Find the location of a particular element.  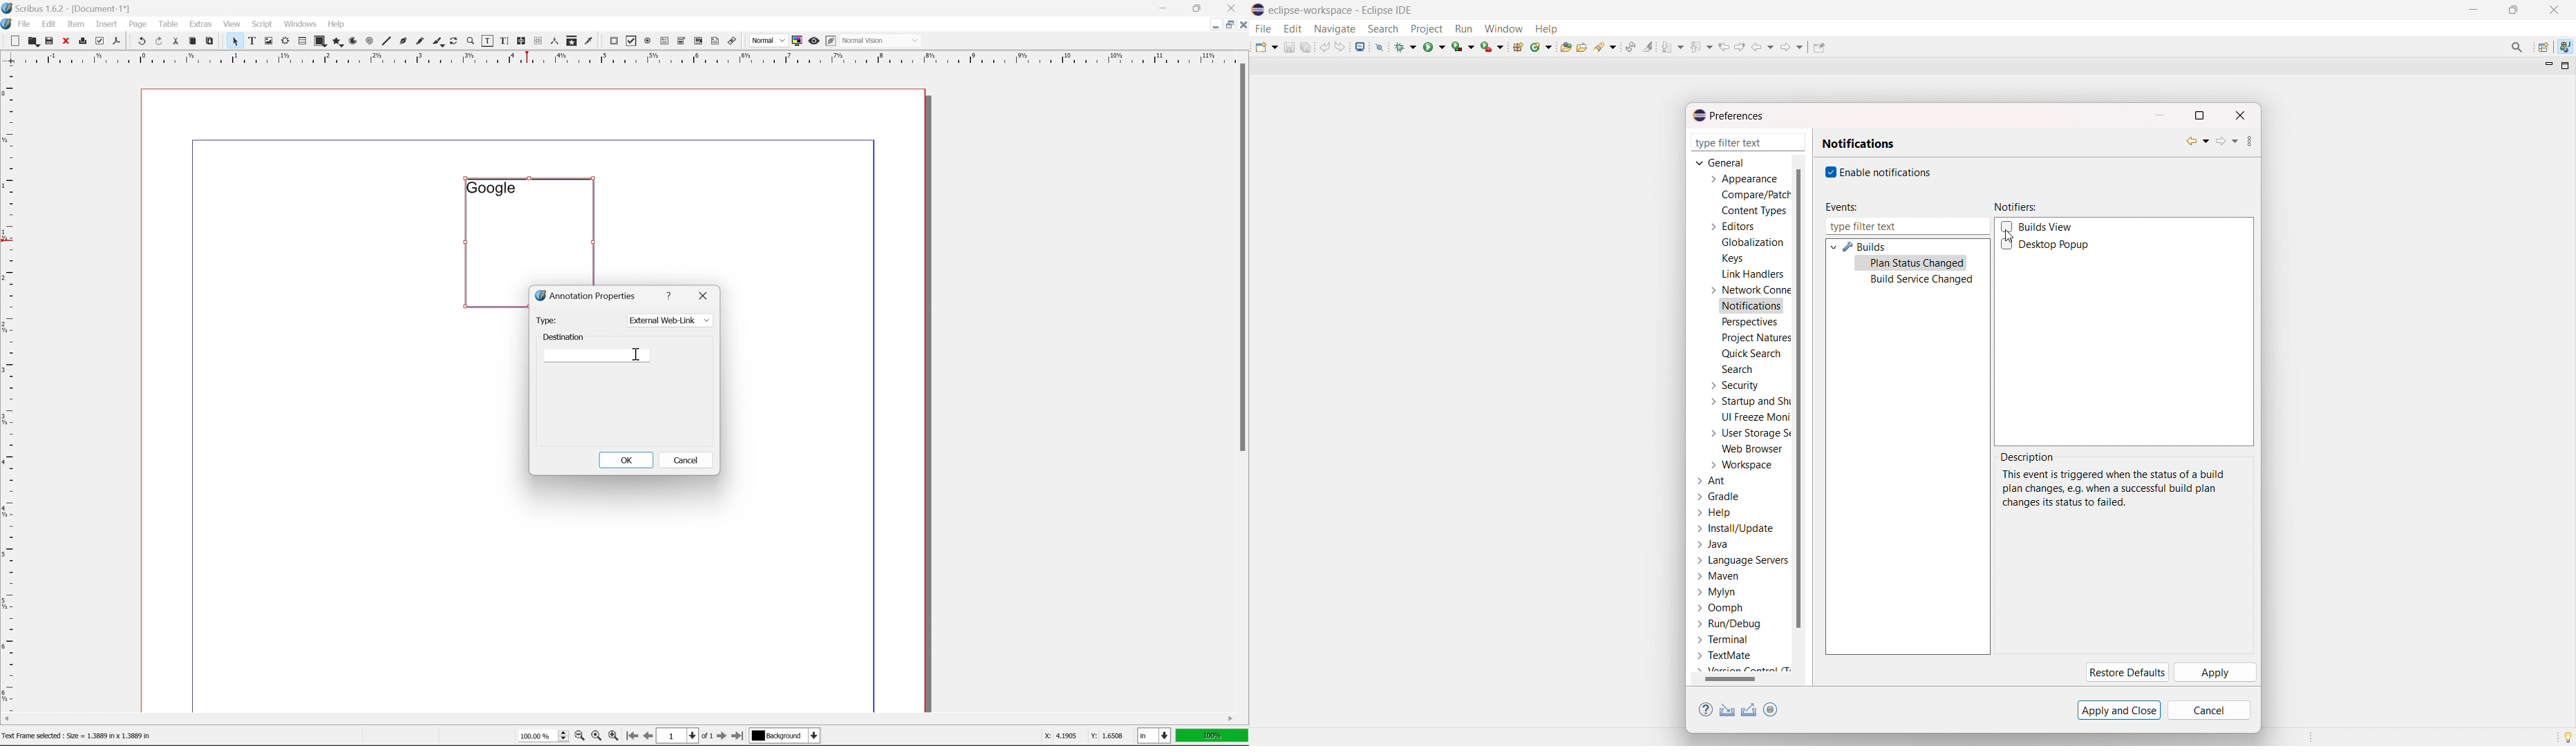

new is located at coordinates (1266, 46).